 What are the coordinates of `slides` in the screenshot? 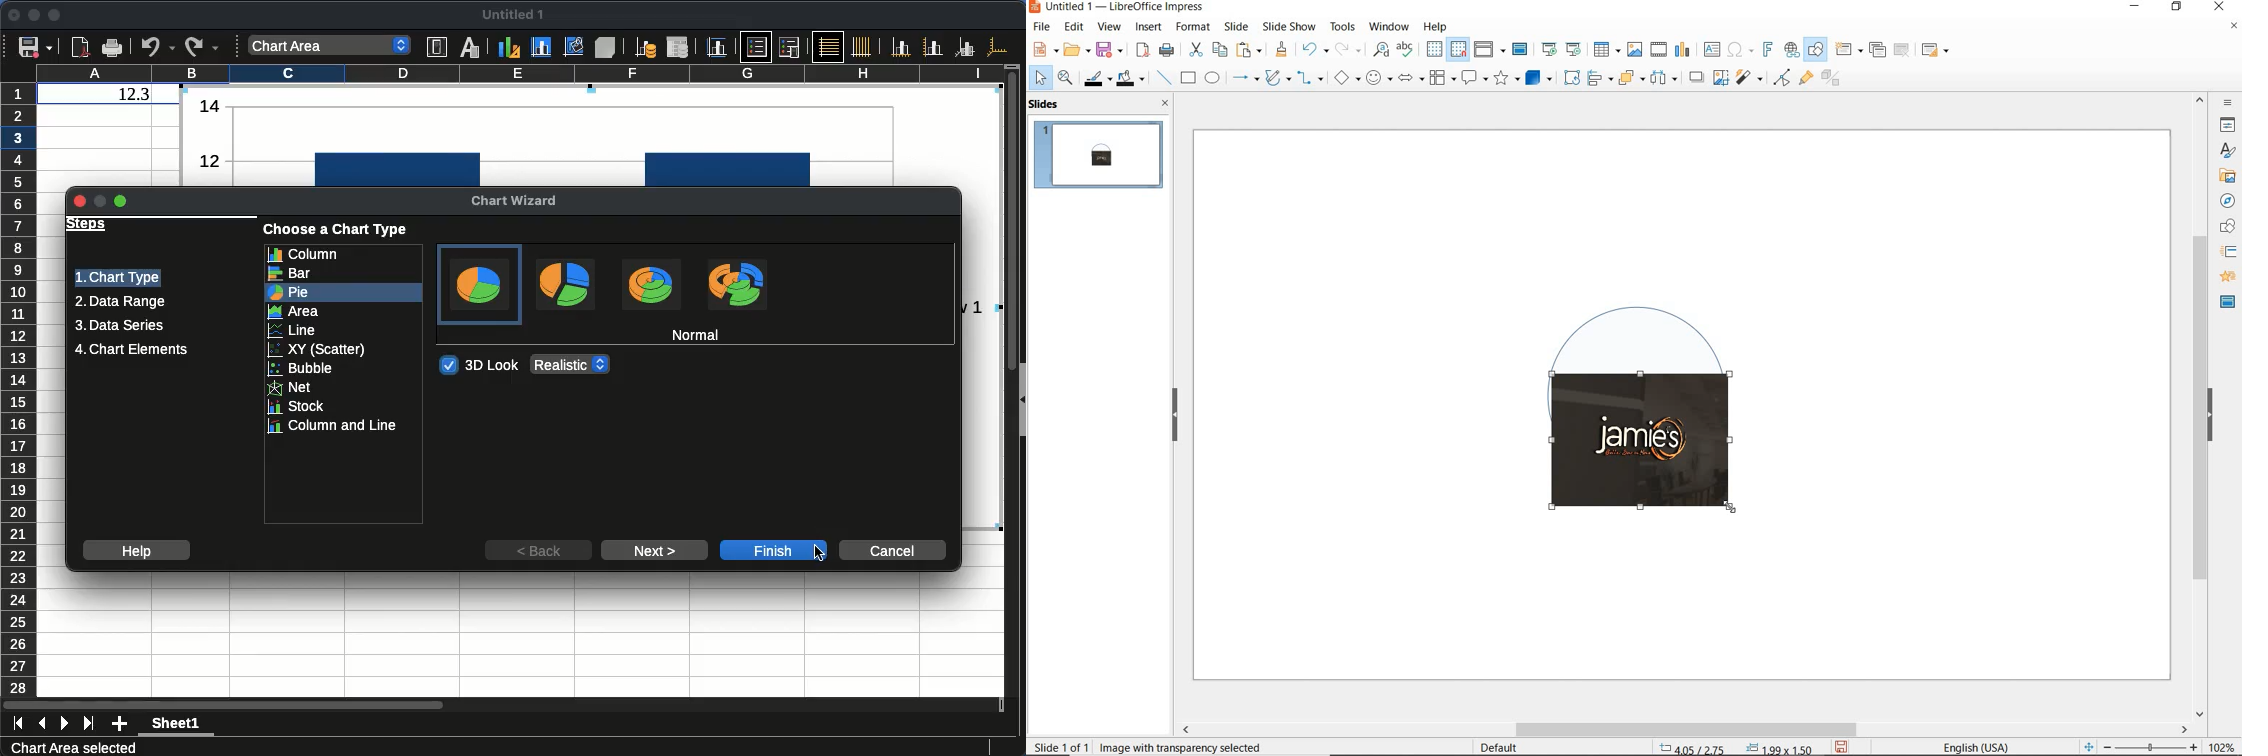 It's located at (1047, 104).